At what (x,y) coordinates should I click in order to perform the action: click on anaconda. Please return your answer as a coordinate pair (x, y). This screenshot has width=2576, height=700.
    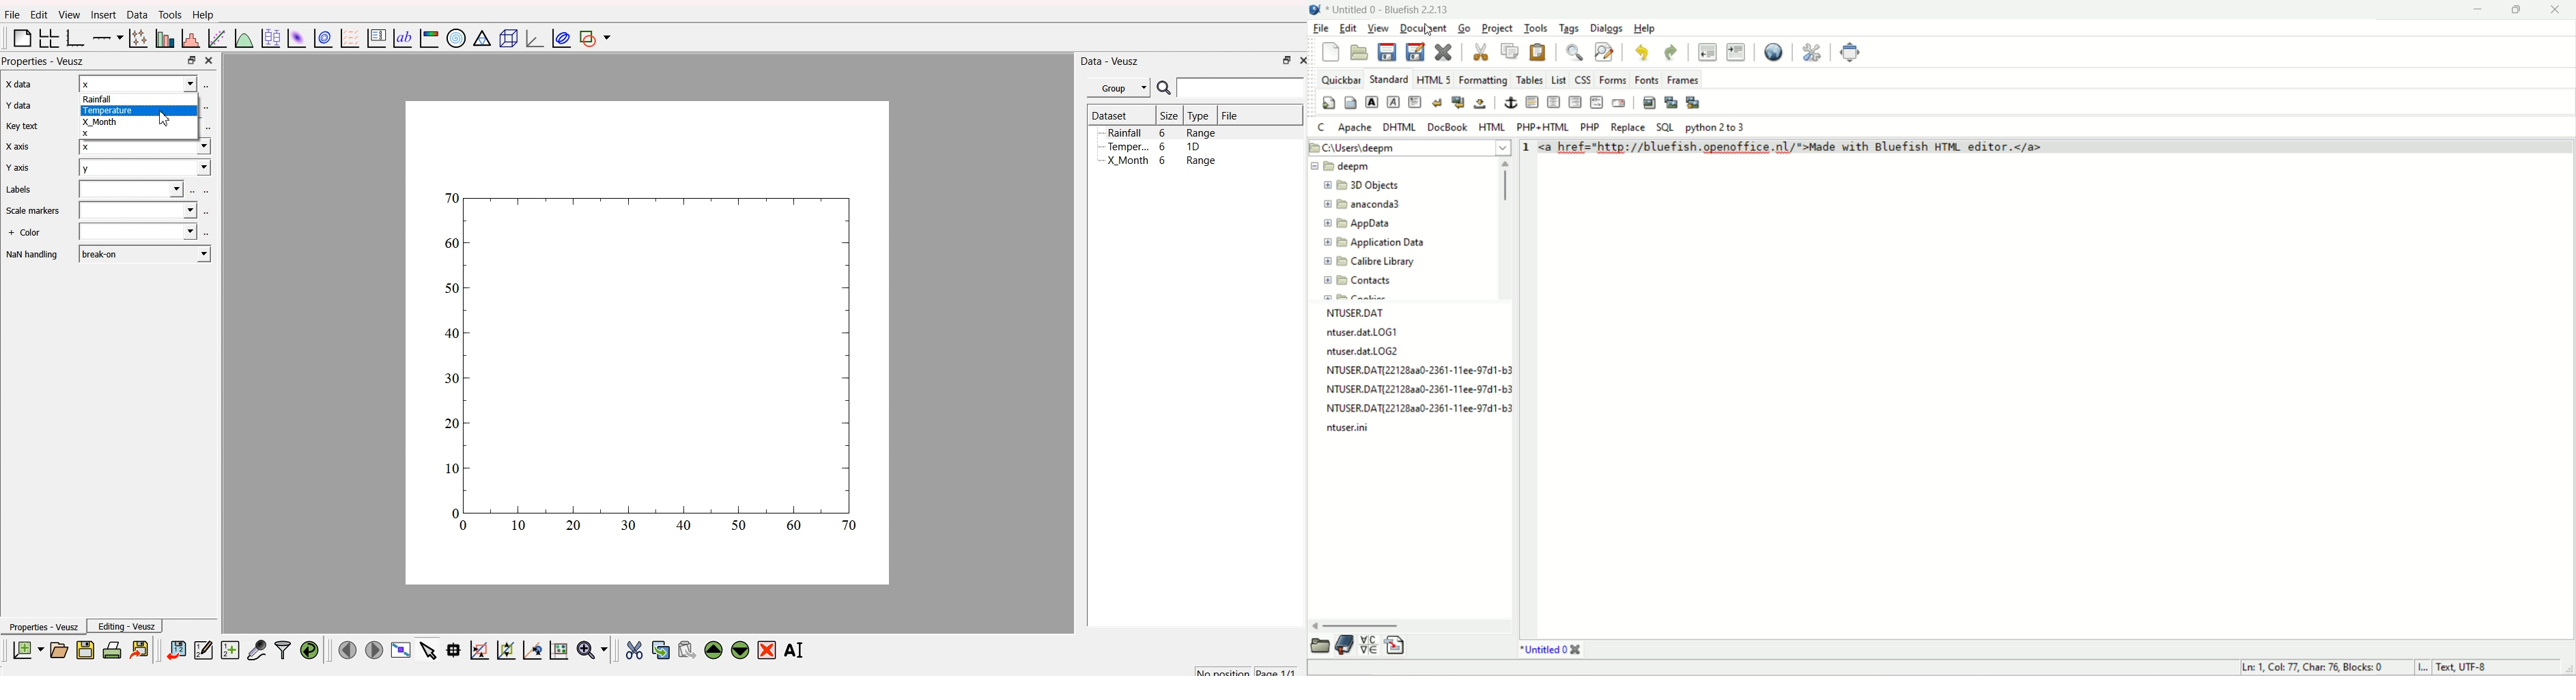
    Looking at the image, I should click on (1363, 205).